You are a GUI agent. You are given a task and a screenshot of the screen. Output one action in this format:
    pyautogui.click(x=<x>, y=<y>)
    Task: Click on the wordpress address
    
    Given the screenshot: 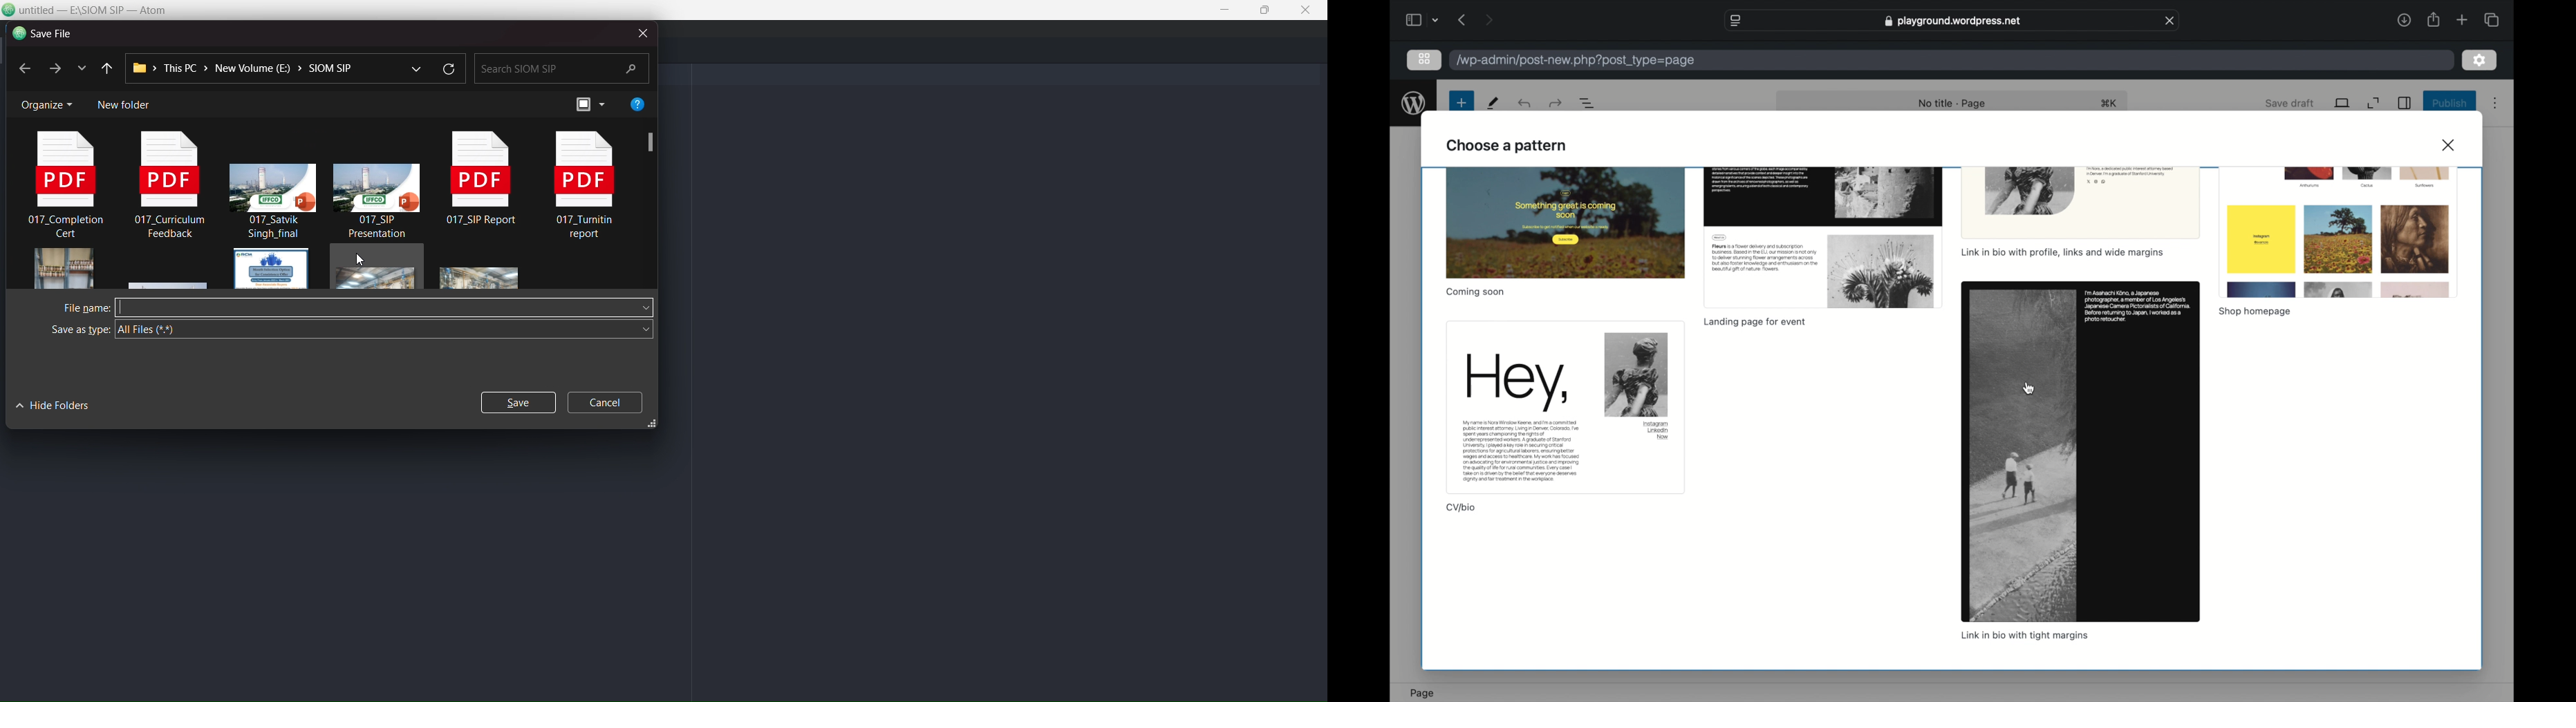 What is the action you would take?
    pyautogui.click(x=1576, y=60)
    